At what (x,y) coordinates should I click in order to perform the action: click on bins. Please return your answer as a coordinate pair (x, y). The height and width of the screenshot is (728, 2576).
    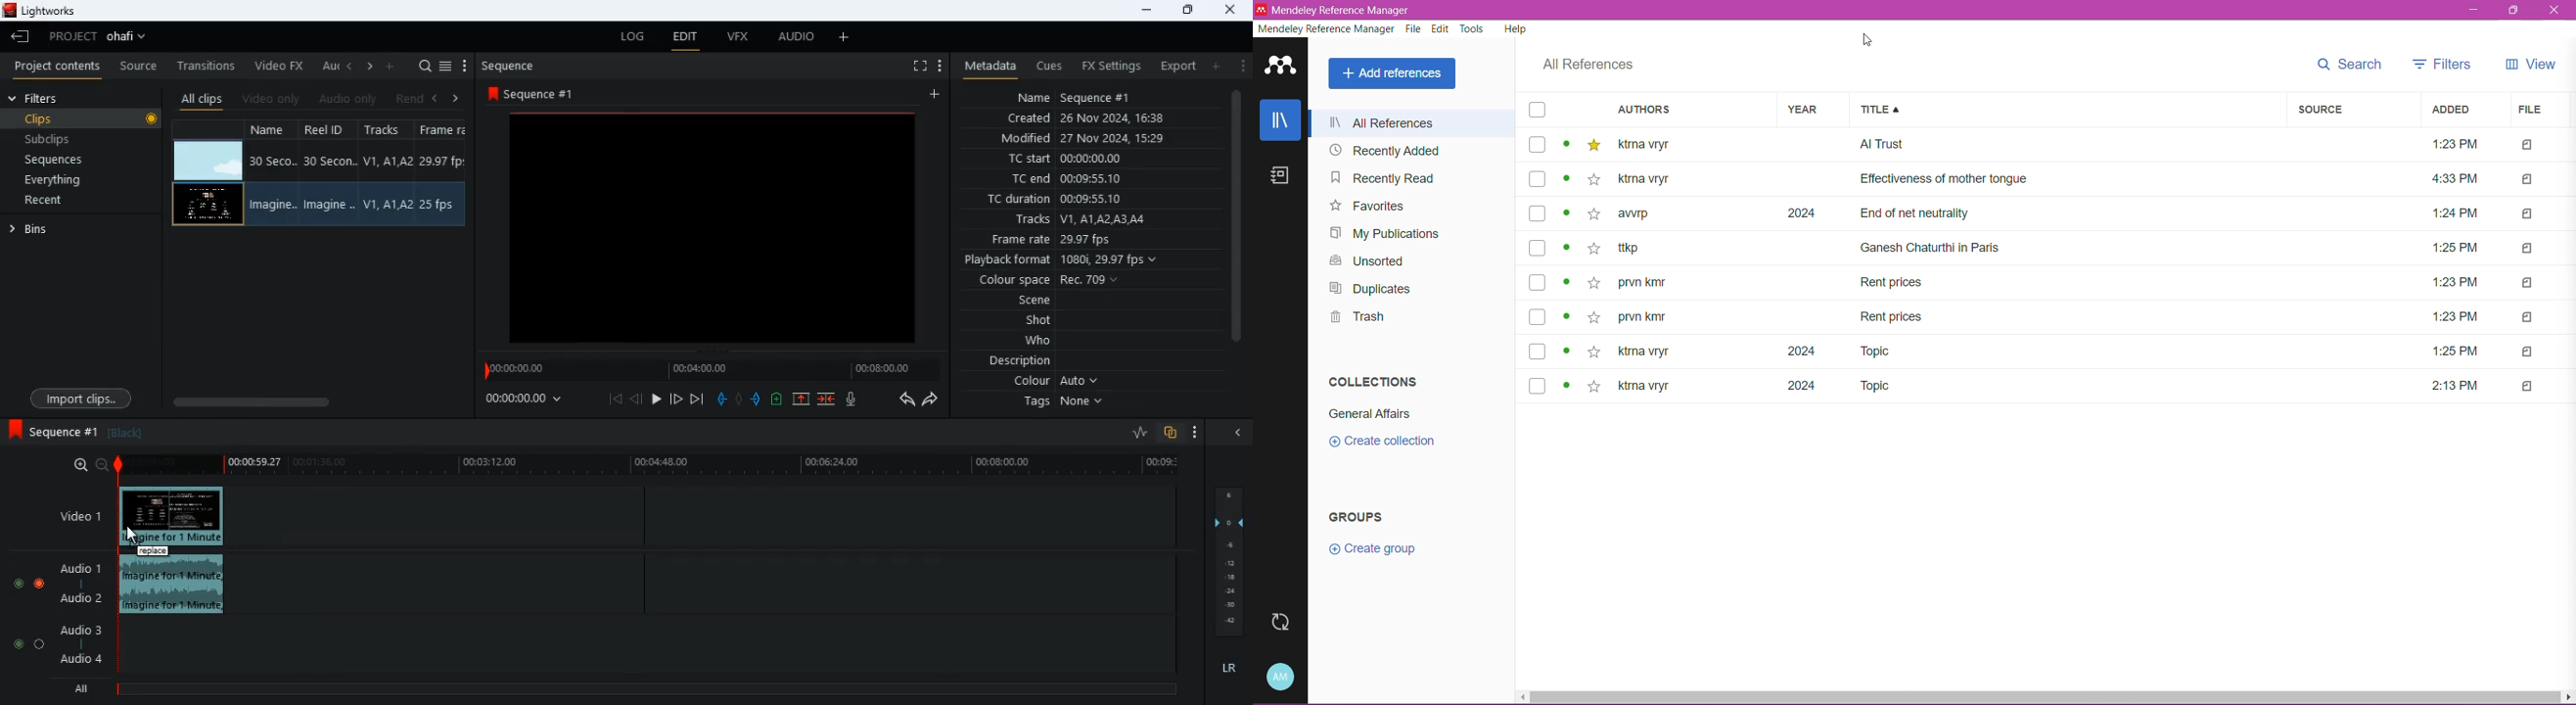
    Looking at the image, I should click on (80, 228).